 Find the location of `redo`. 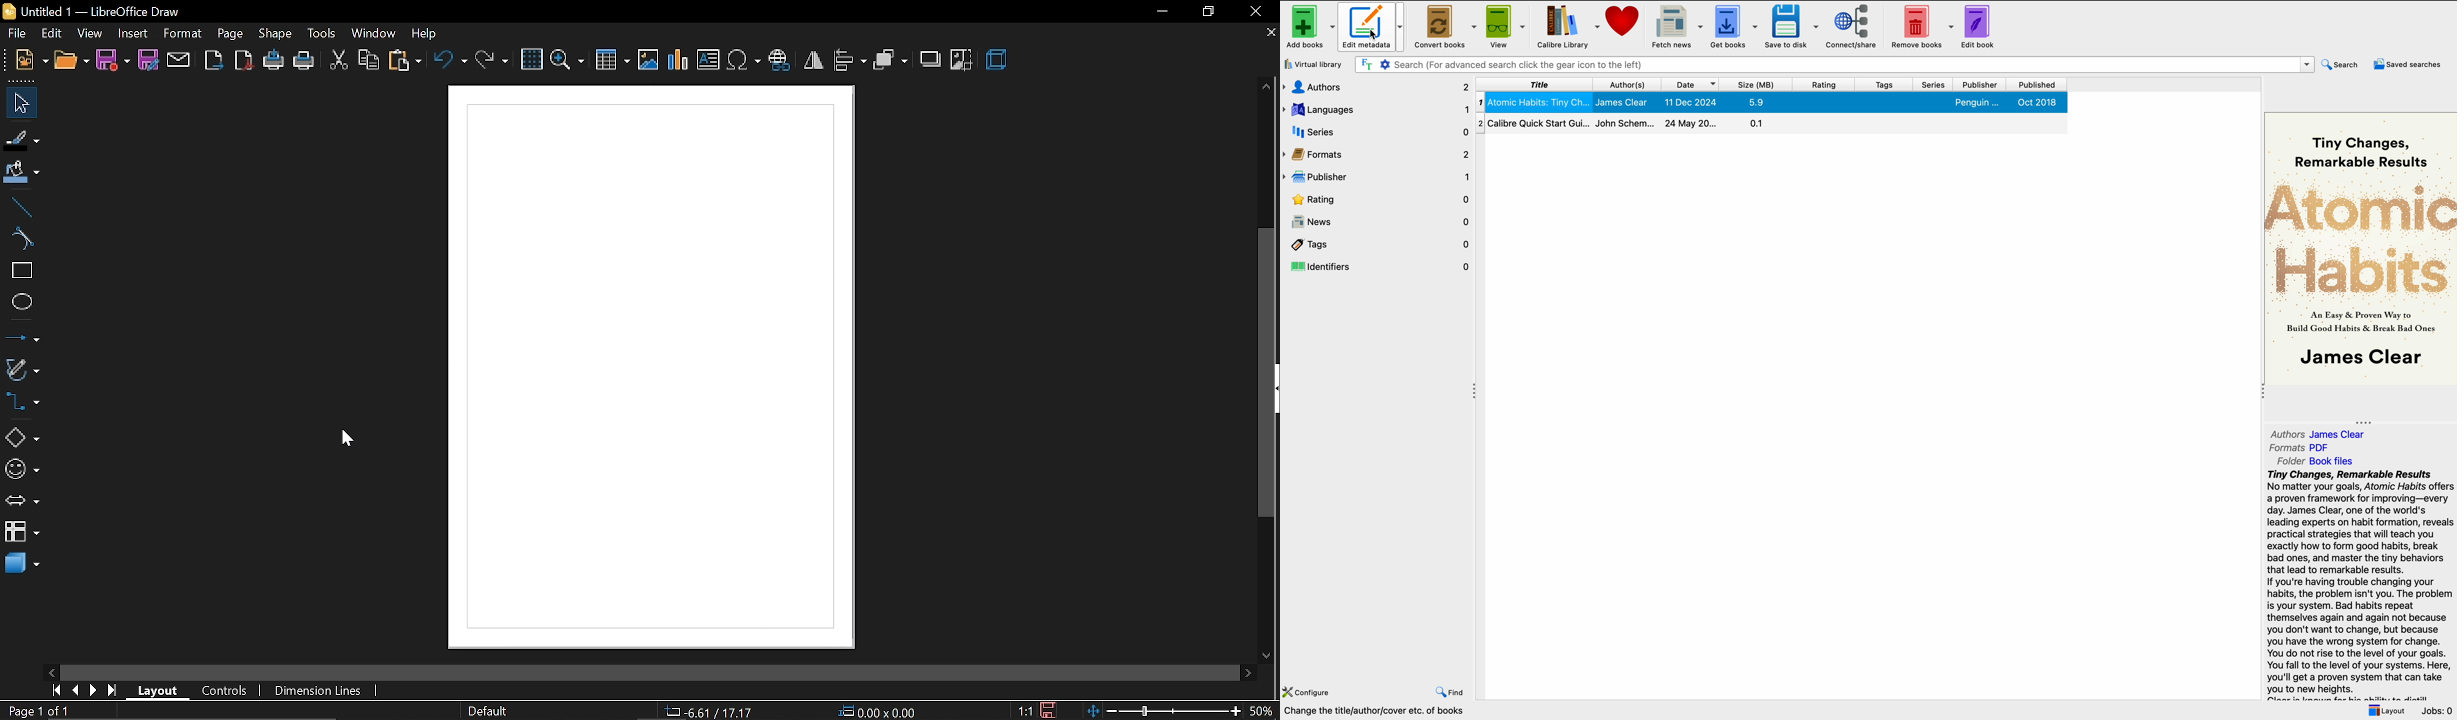

redo is located at coordinates (494, 62).